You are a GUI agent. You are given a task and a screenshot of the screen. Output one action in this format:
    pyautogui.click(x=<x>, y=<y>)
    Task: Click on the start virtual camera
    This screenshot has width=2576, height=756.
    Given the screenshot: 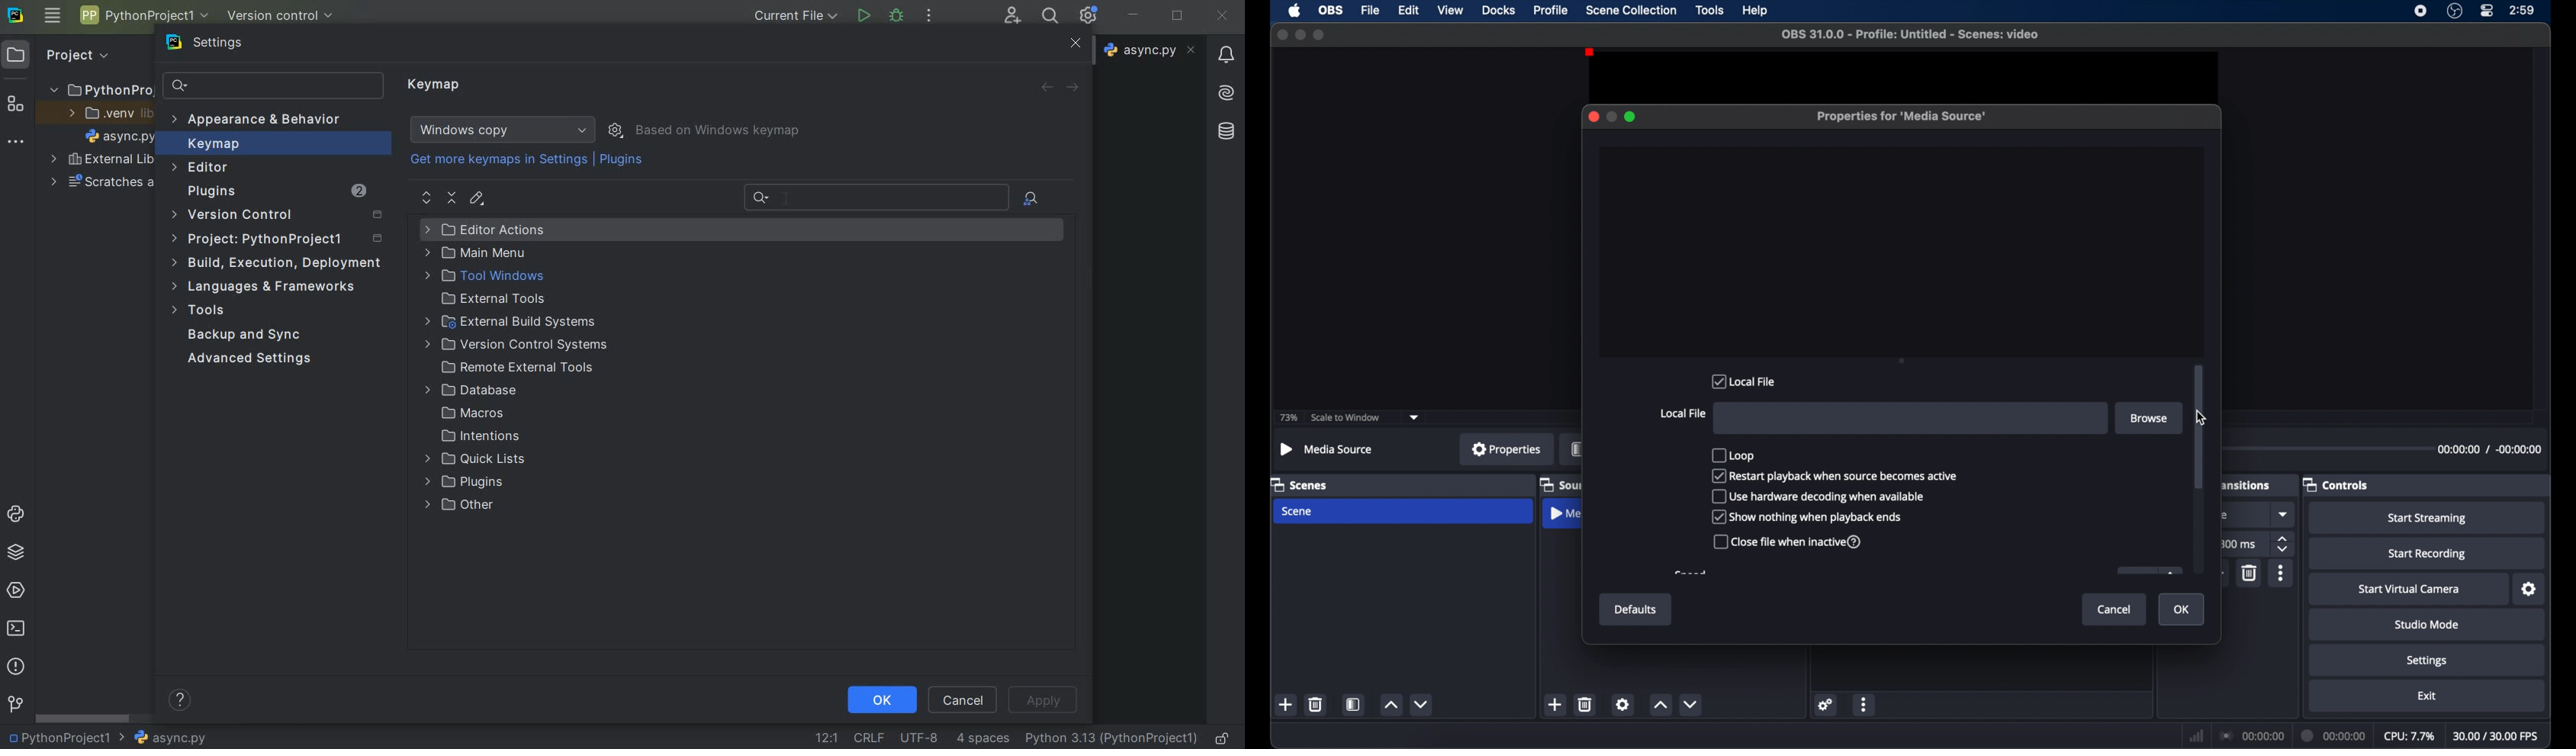 What is the action you would take?
    pyautogui.click(x=2410, y=589)
    